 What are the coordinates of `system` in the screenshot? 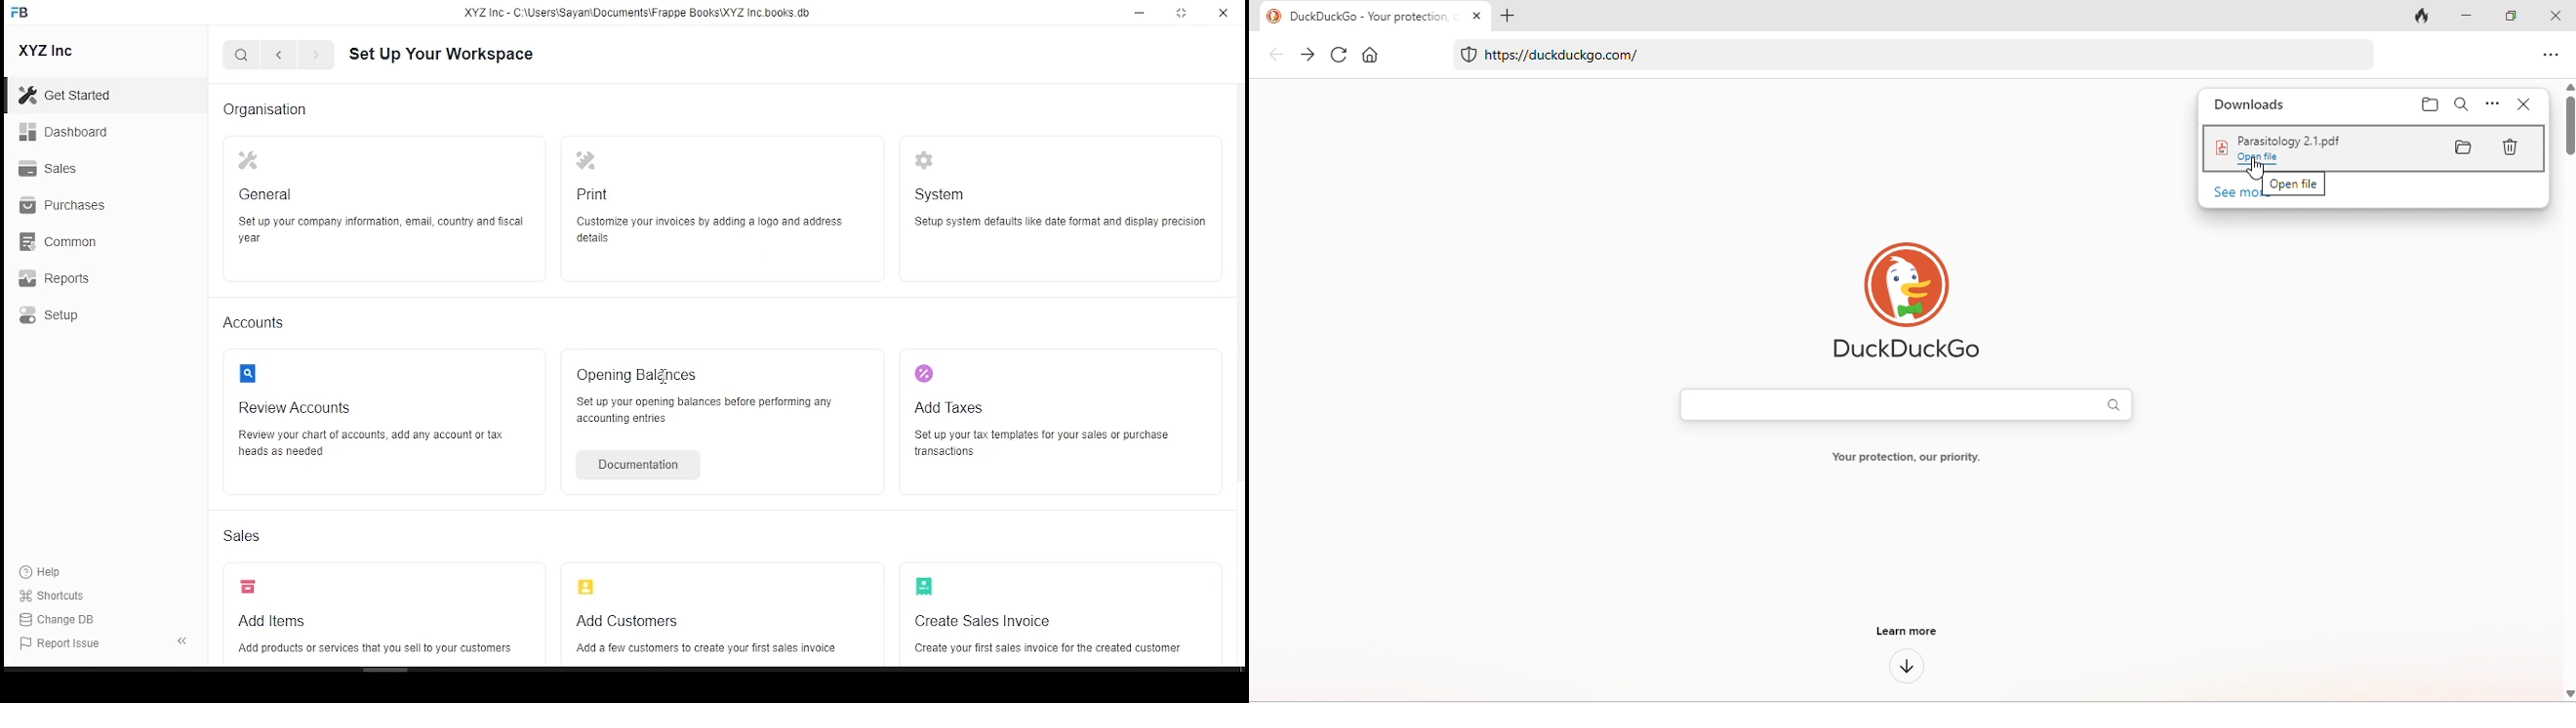 It's located at (942, 193).